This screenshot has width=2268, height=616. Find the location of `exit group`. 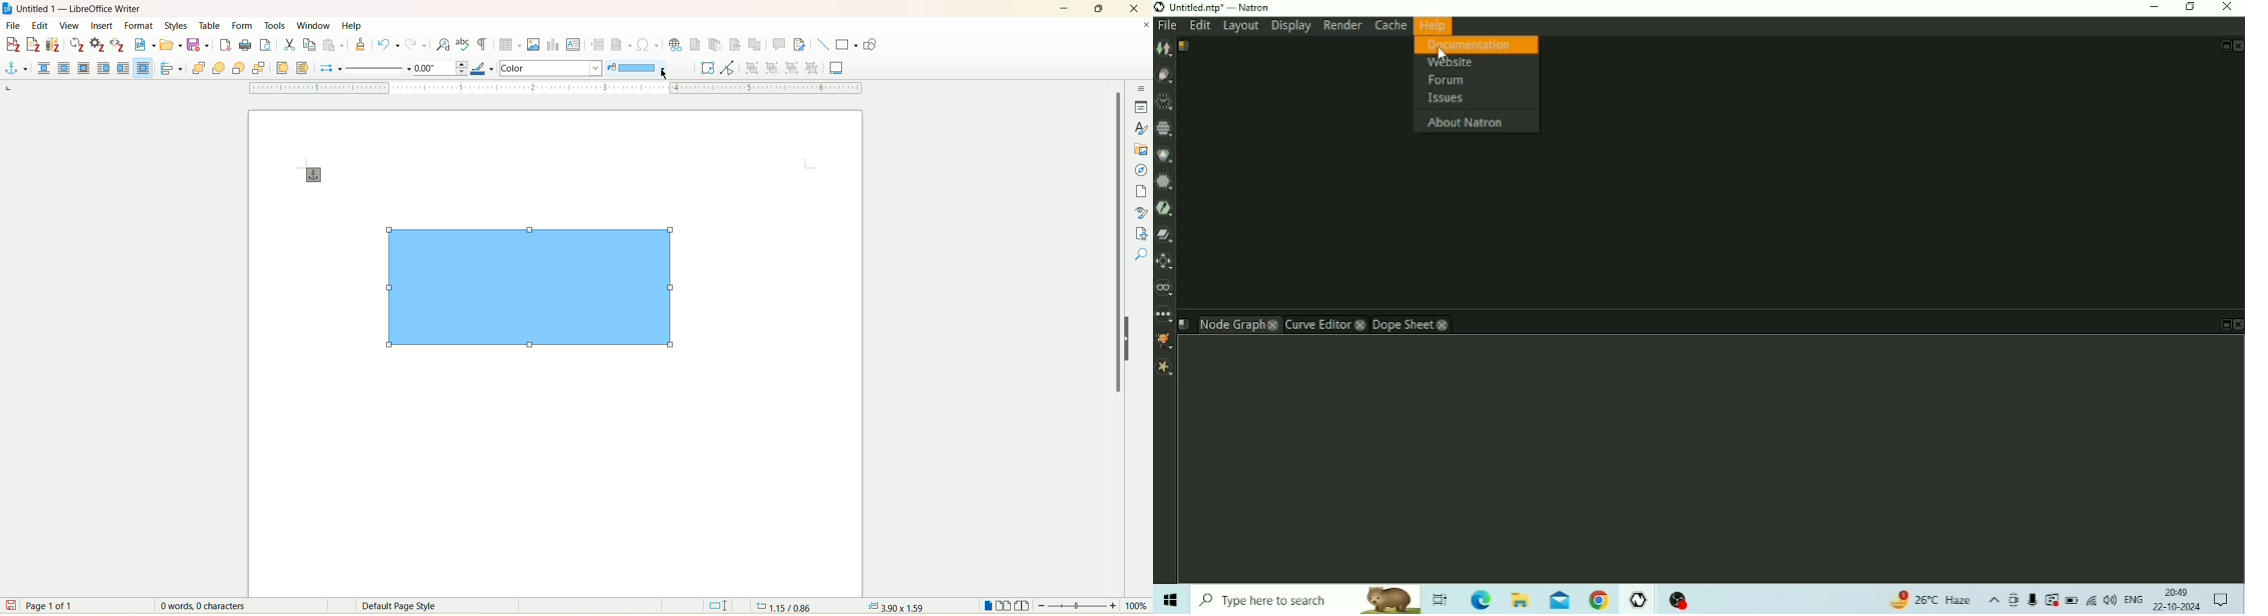

exit group is located at coordinates (792, 67).